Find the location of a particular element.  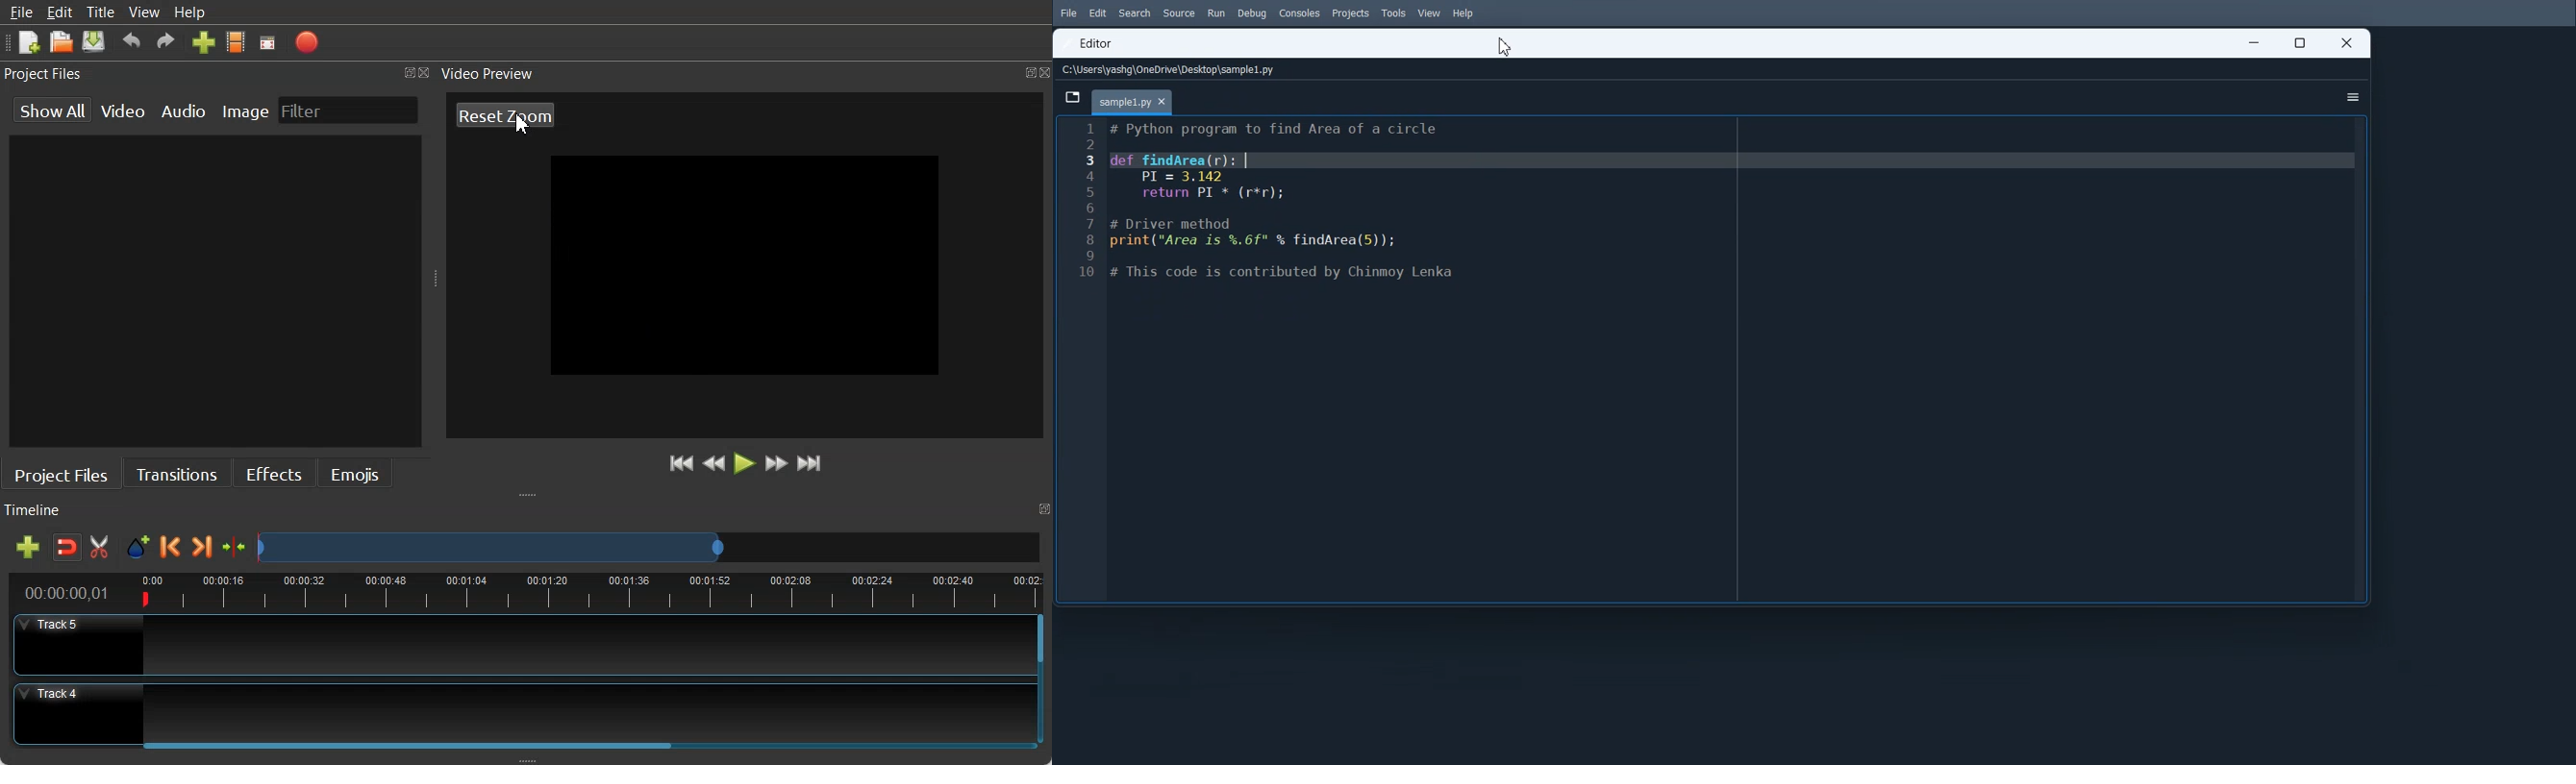

Timeline is located at coordinates (33, 510).